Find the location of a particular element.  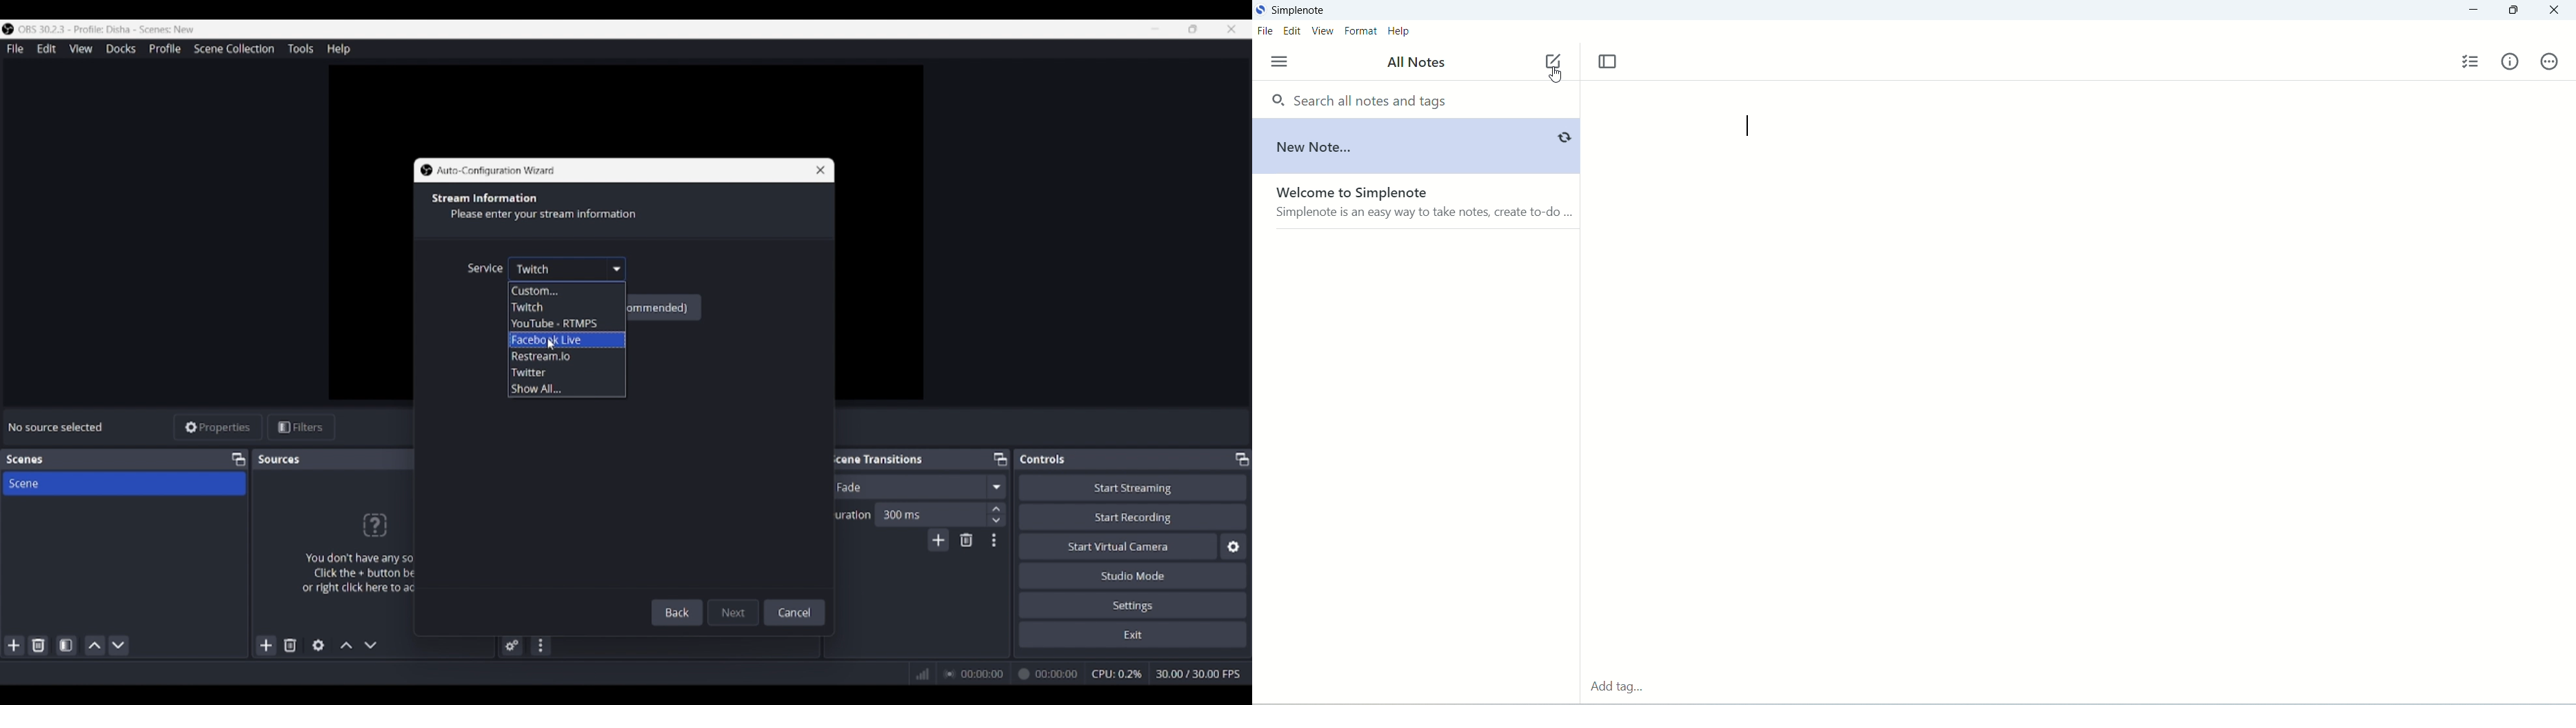

Start recording is located at coordinates (1134, 516).